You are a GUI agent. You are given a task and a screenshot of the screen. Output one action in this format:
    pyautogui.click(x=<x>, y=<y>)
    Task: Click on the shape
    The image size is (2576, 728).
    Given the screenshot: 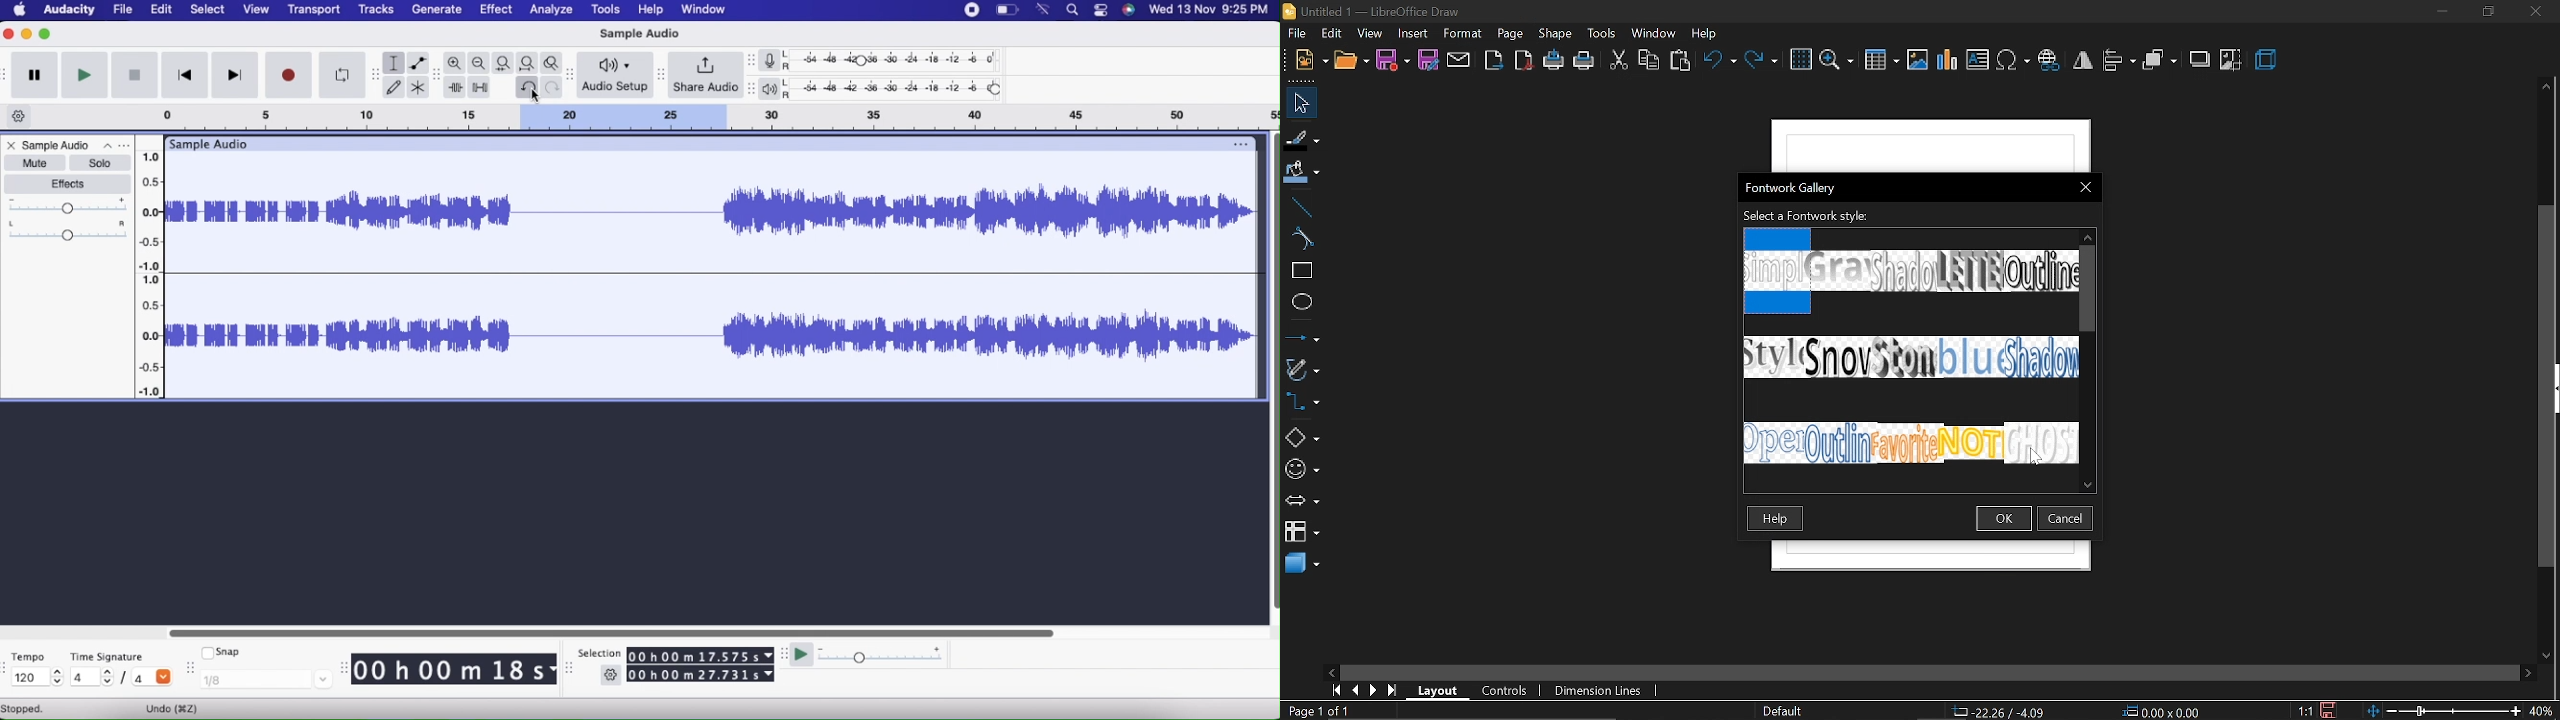 What is the action you would take?
    pyautogui.click(x=1555, y=35)
    